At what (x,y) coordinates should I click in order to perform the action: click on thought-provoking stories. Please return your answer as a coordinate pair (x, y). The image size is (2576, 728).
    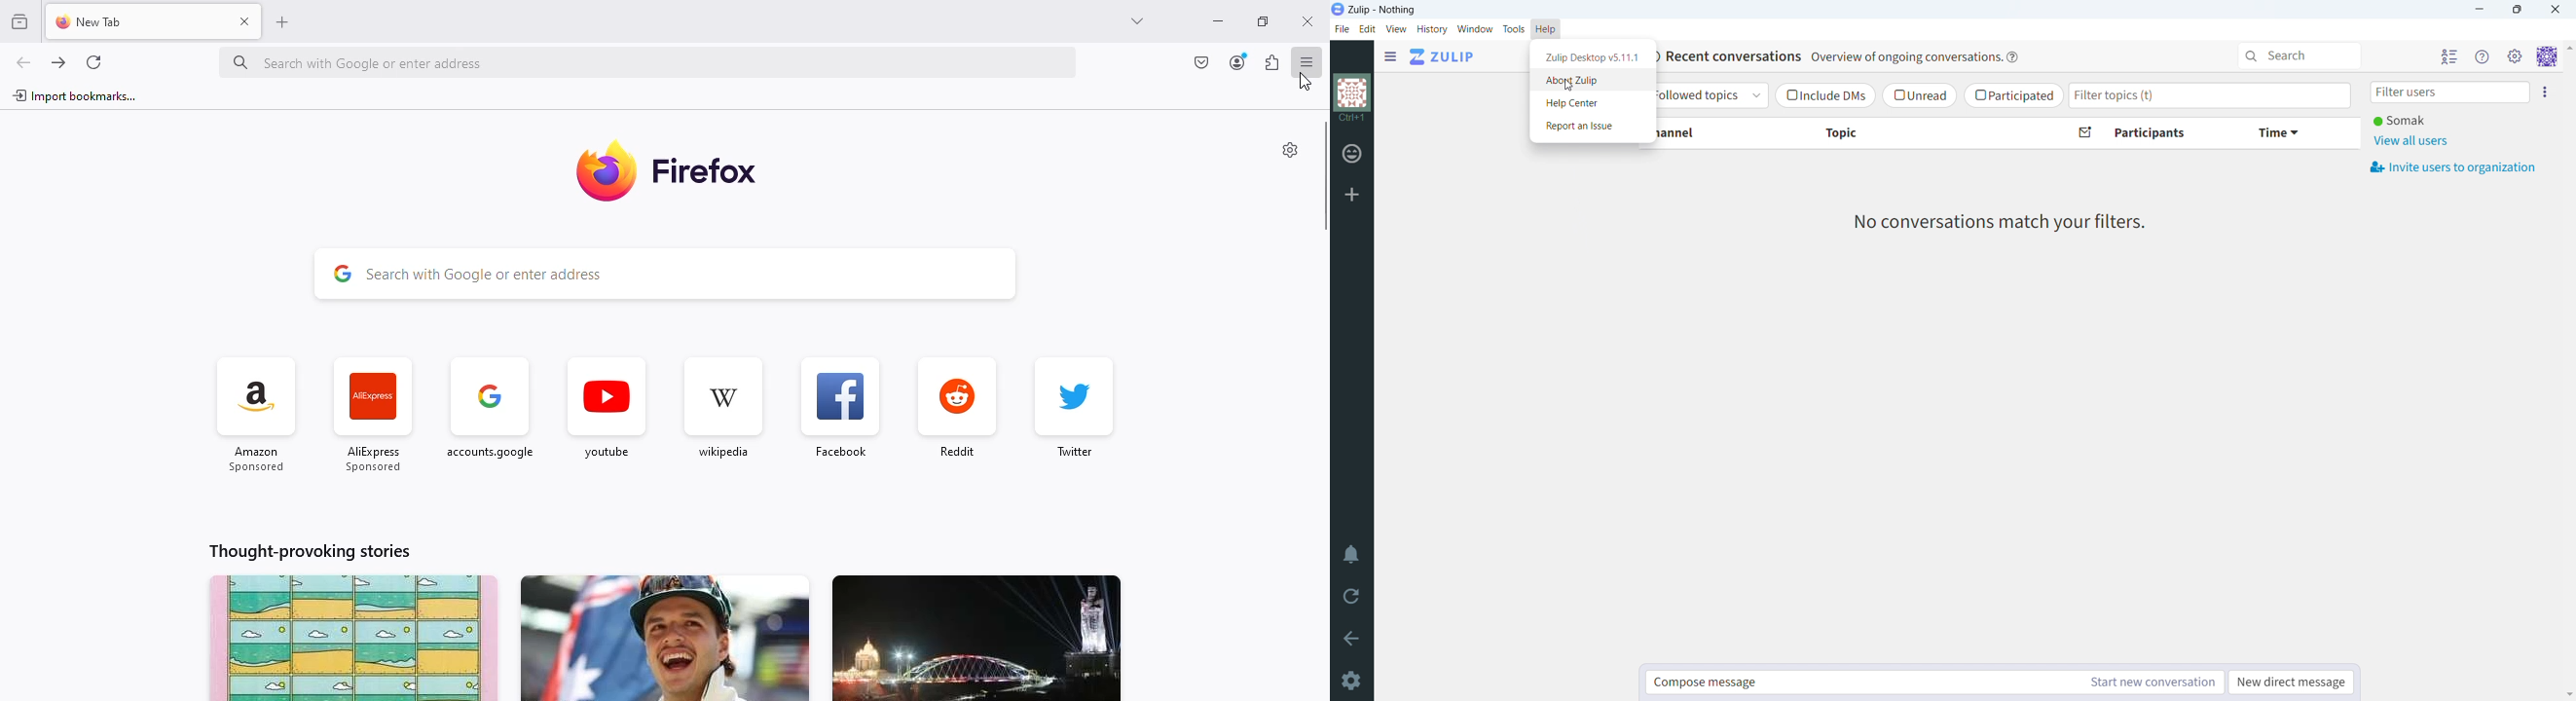
    Looking at the image, I should click on (310, 551).